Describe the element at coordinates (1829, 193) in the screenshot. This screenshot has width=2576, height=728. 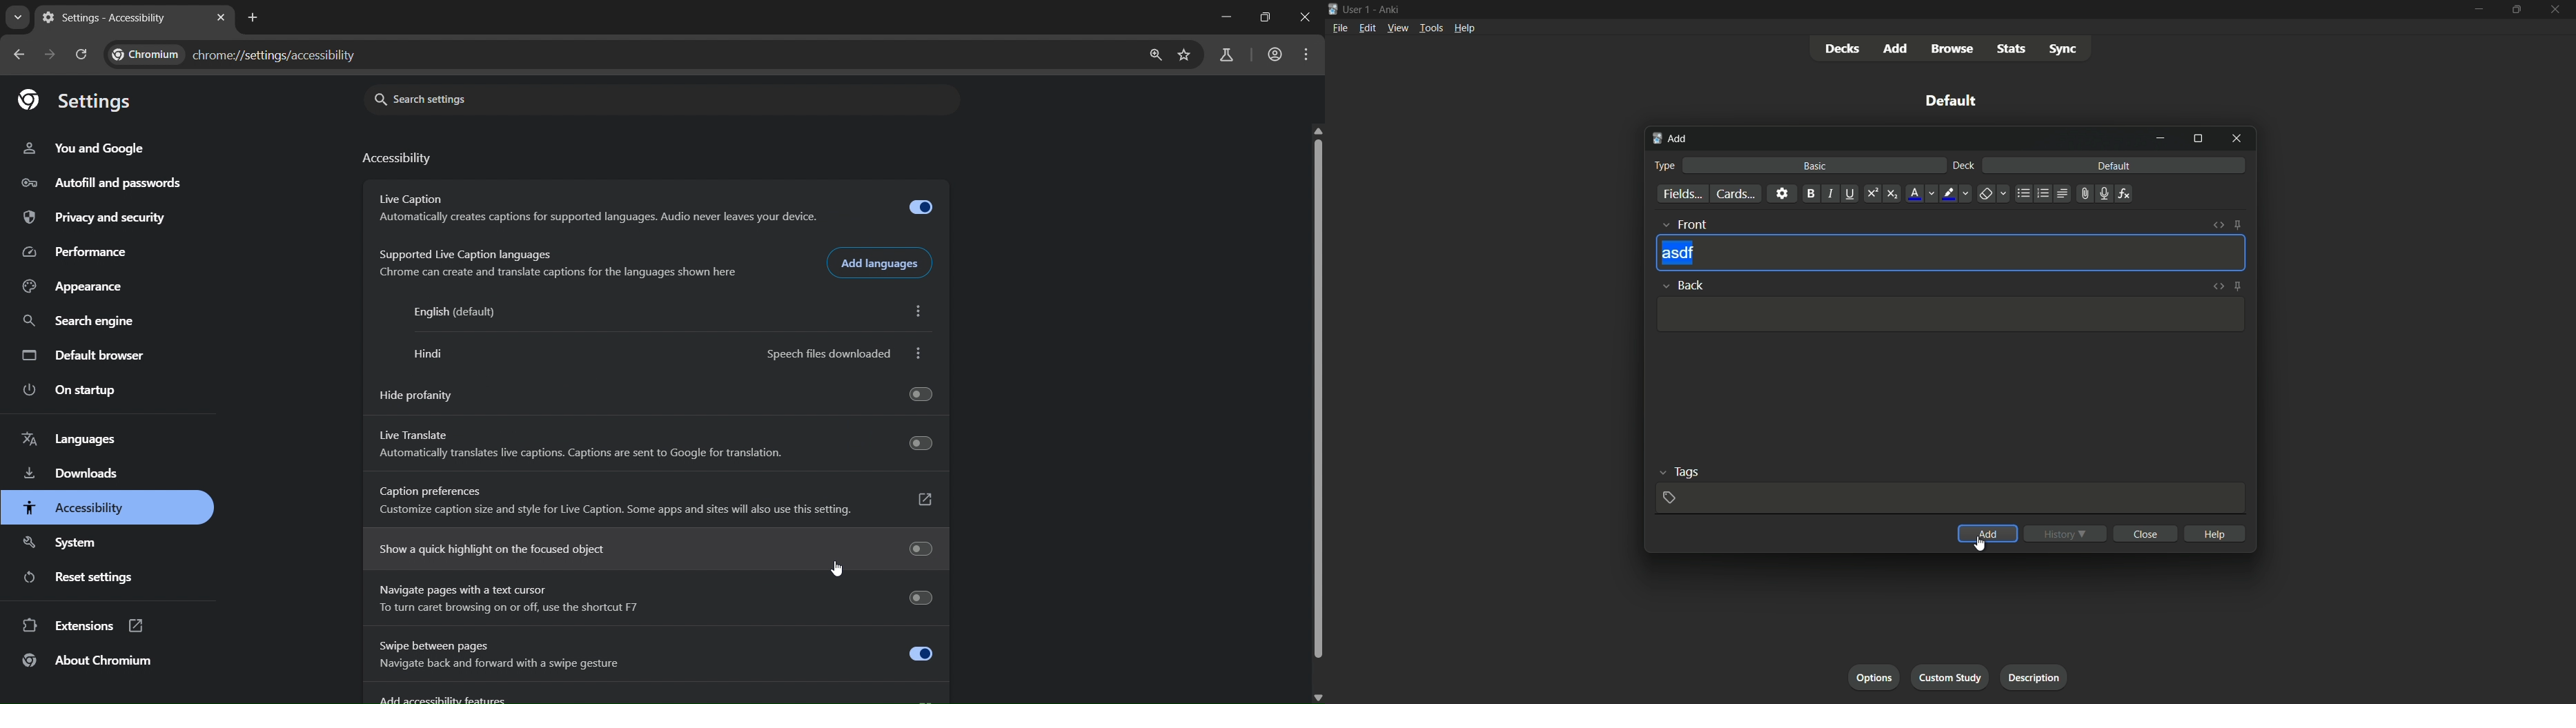
I see `italic` at that location.